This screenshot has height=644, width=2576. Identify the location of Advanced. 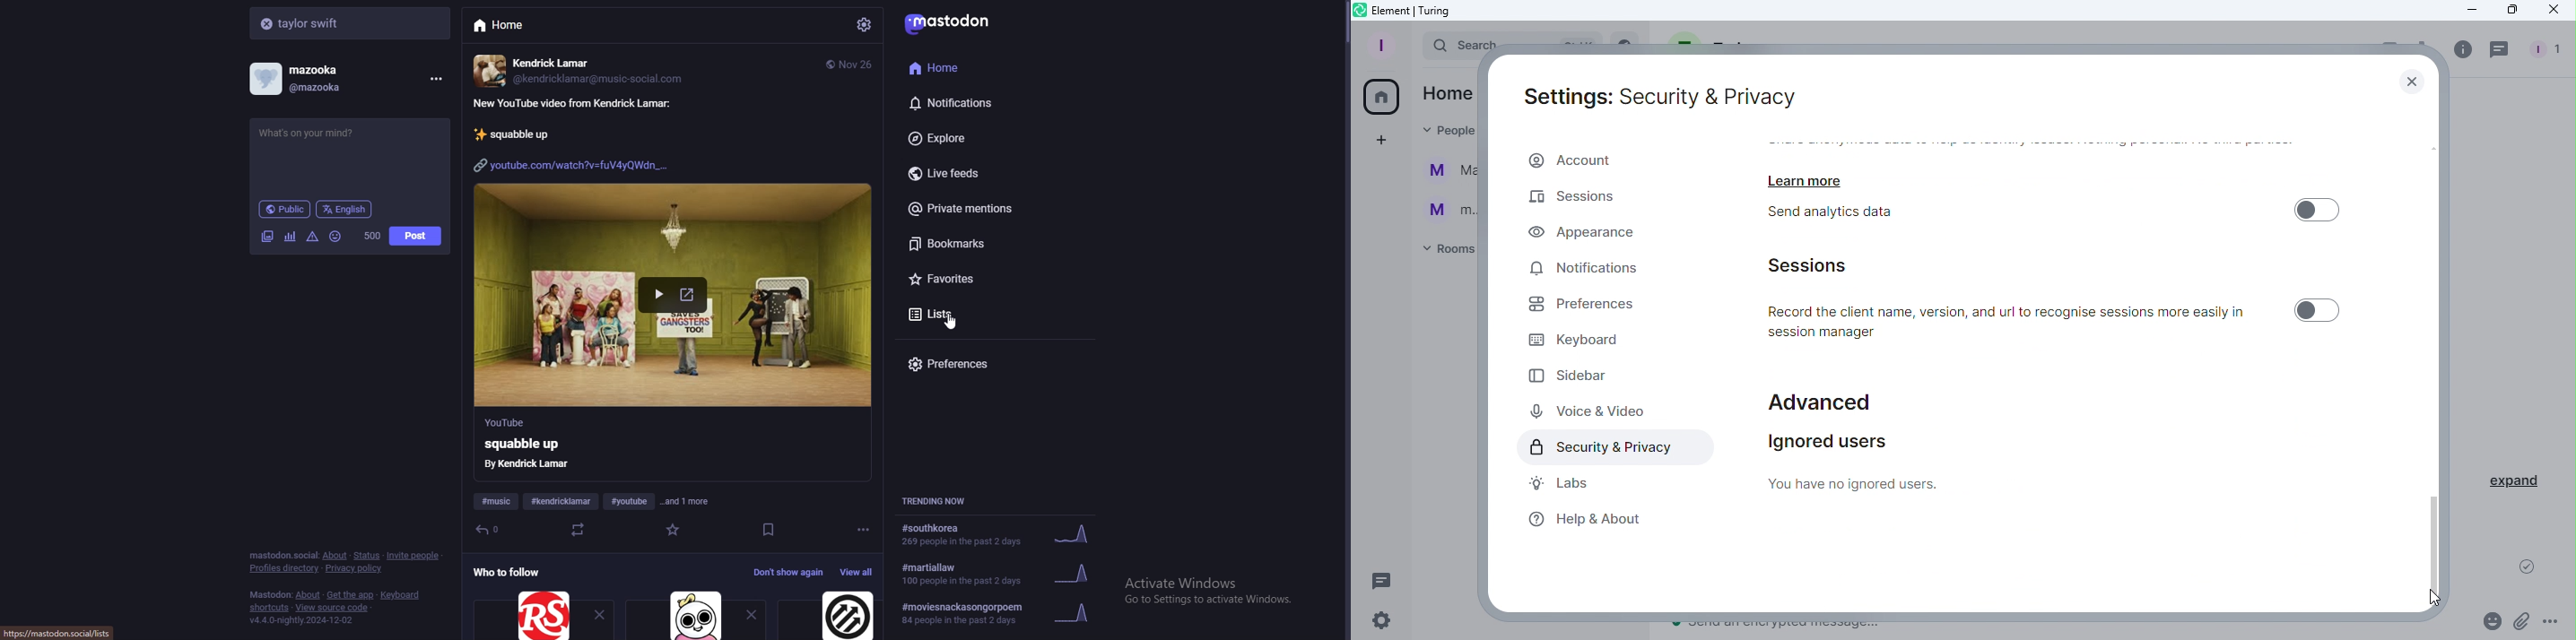
(1821, 396).